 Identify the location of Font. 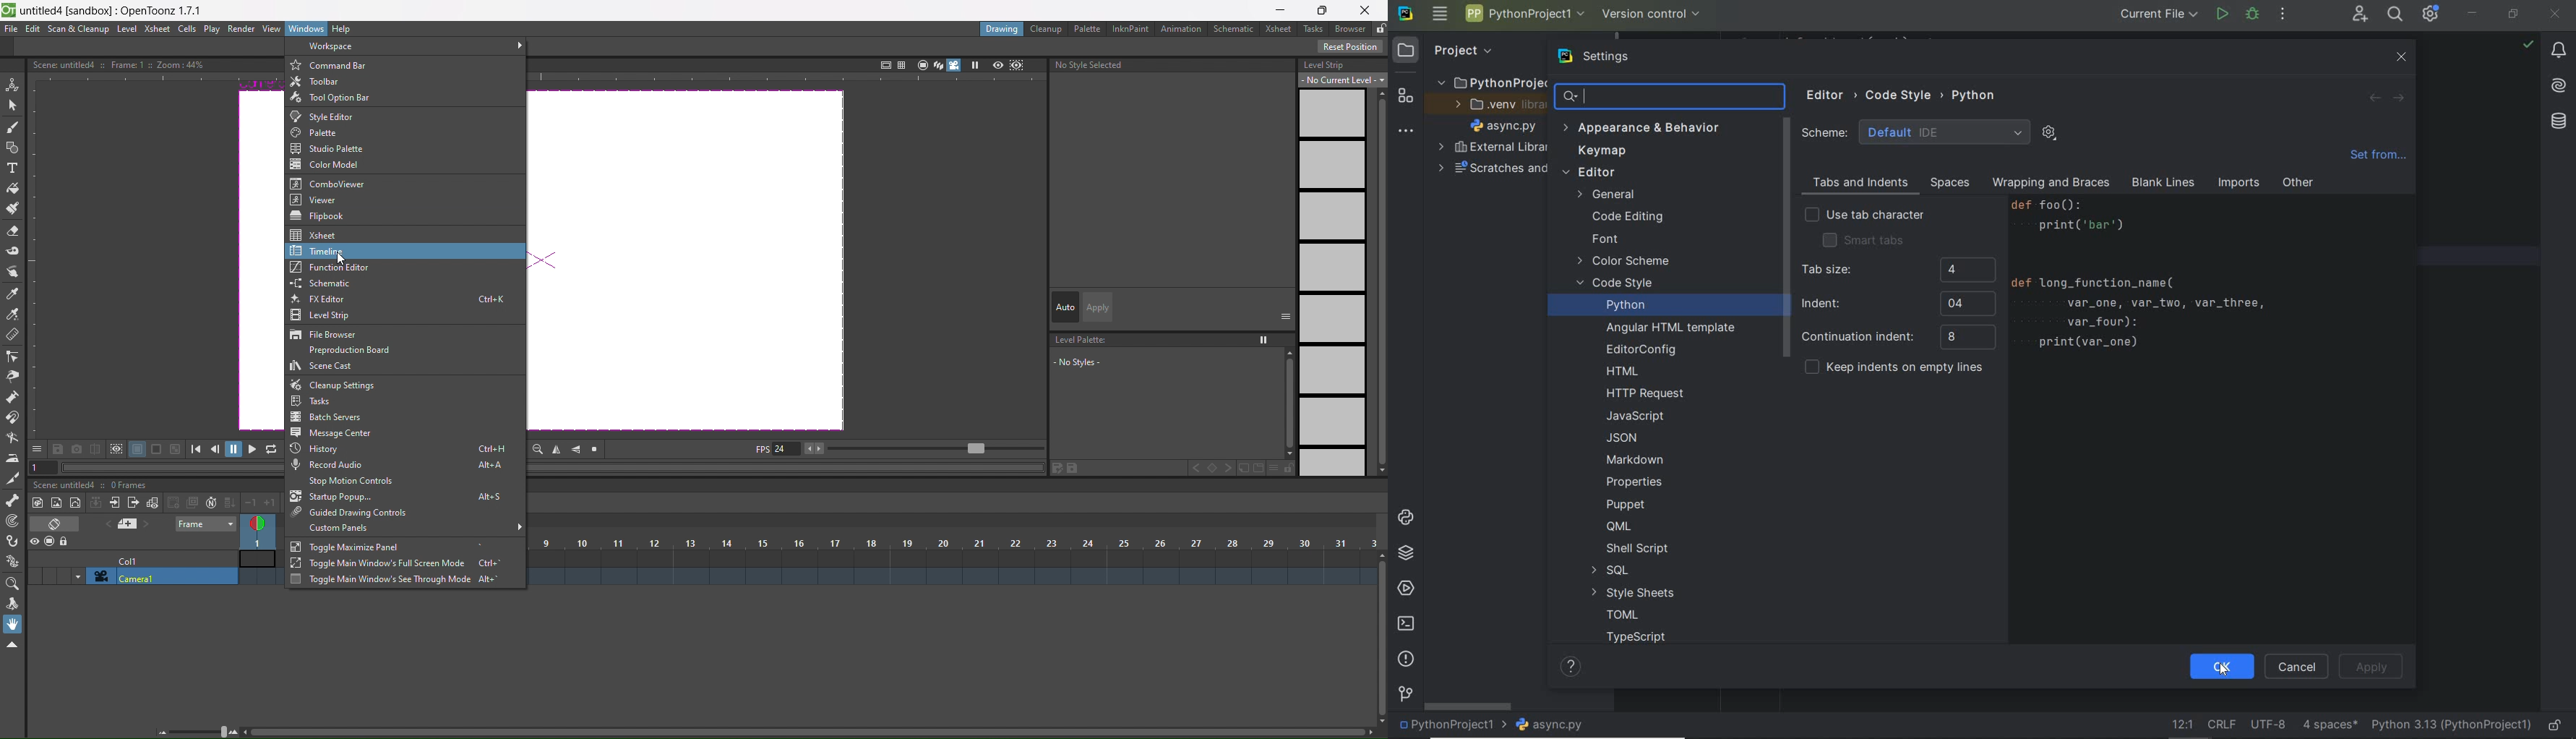
(1604, 239).